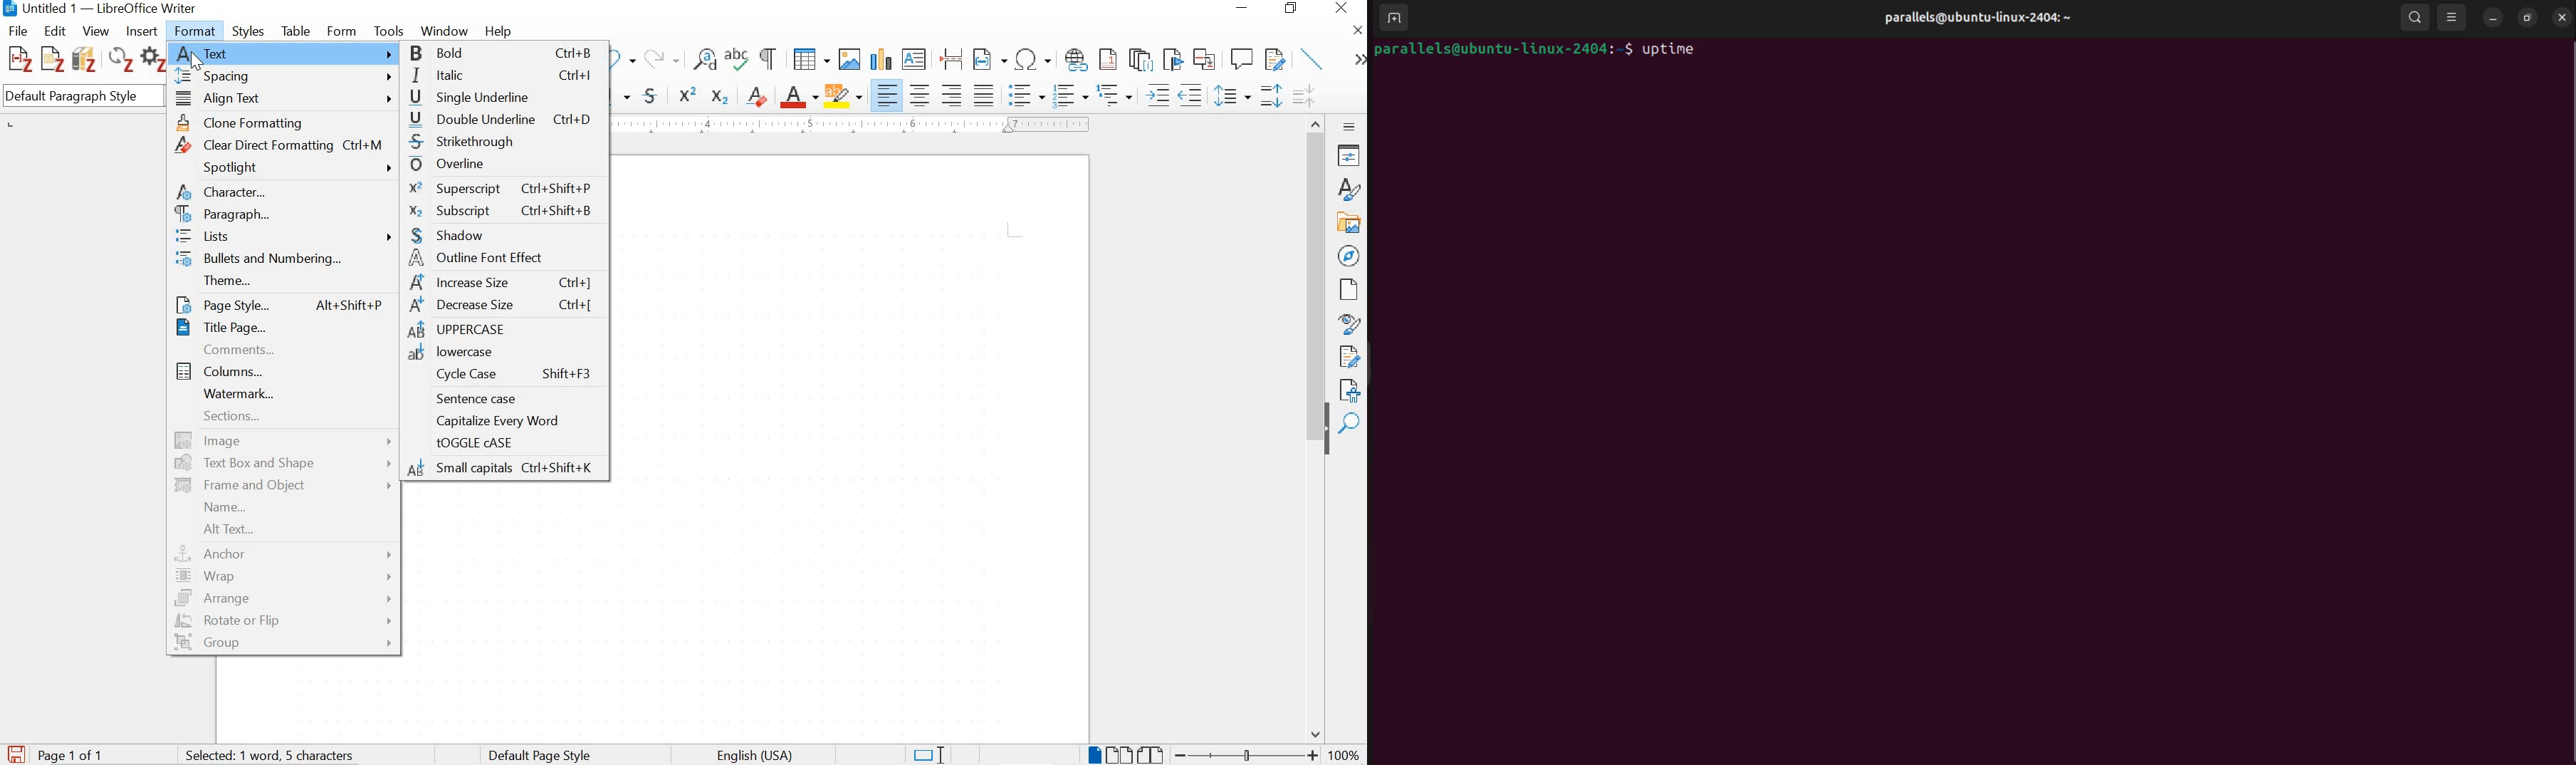  I want to click on strikethrough, so click(507, 142).